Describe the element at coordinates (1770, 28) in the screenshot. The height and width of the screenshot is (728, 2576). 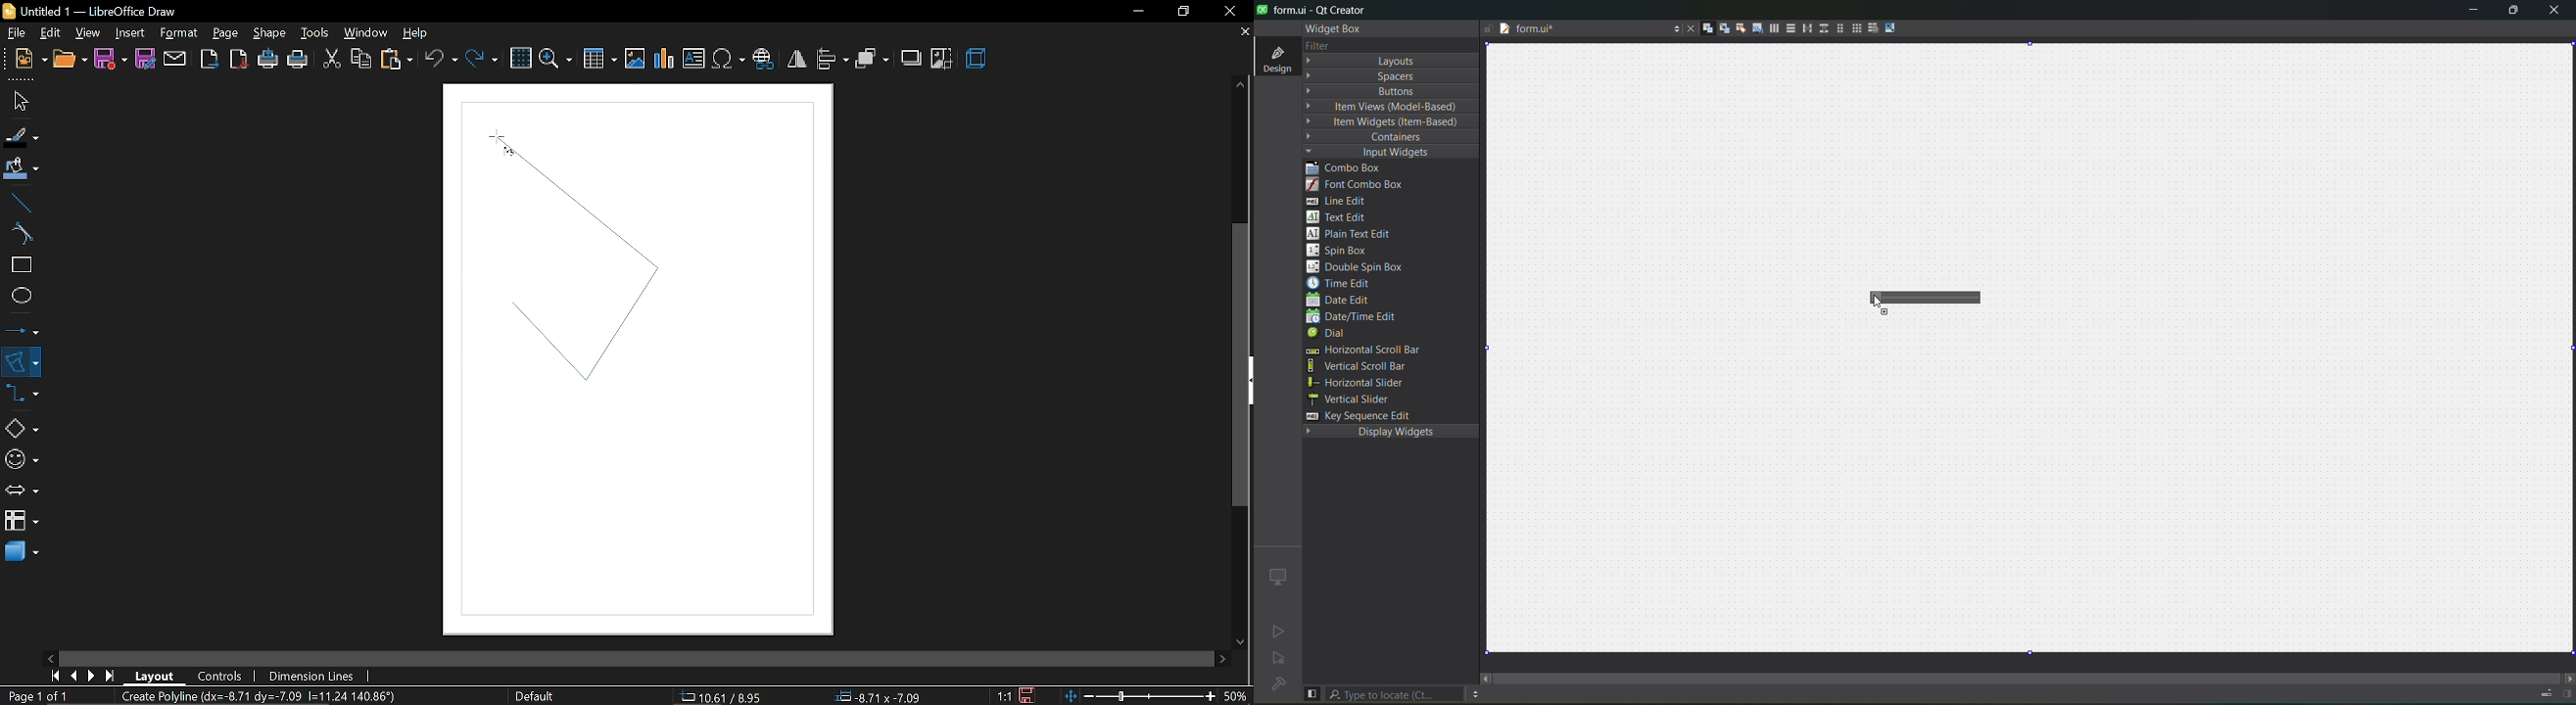
I see `horizontal layout` at that location.